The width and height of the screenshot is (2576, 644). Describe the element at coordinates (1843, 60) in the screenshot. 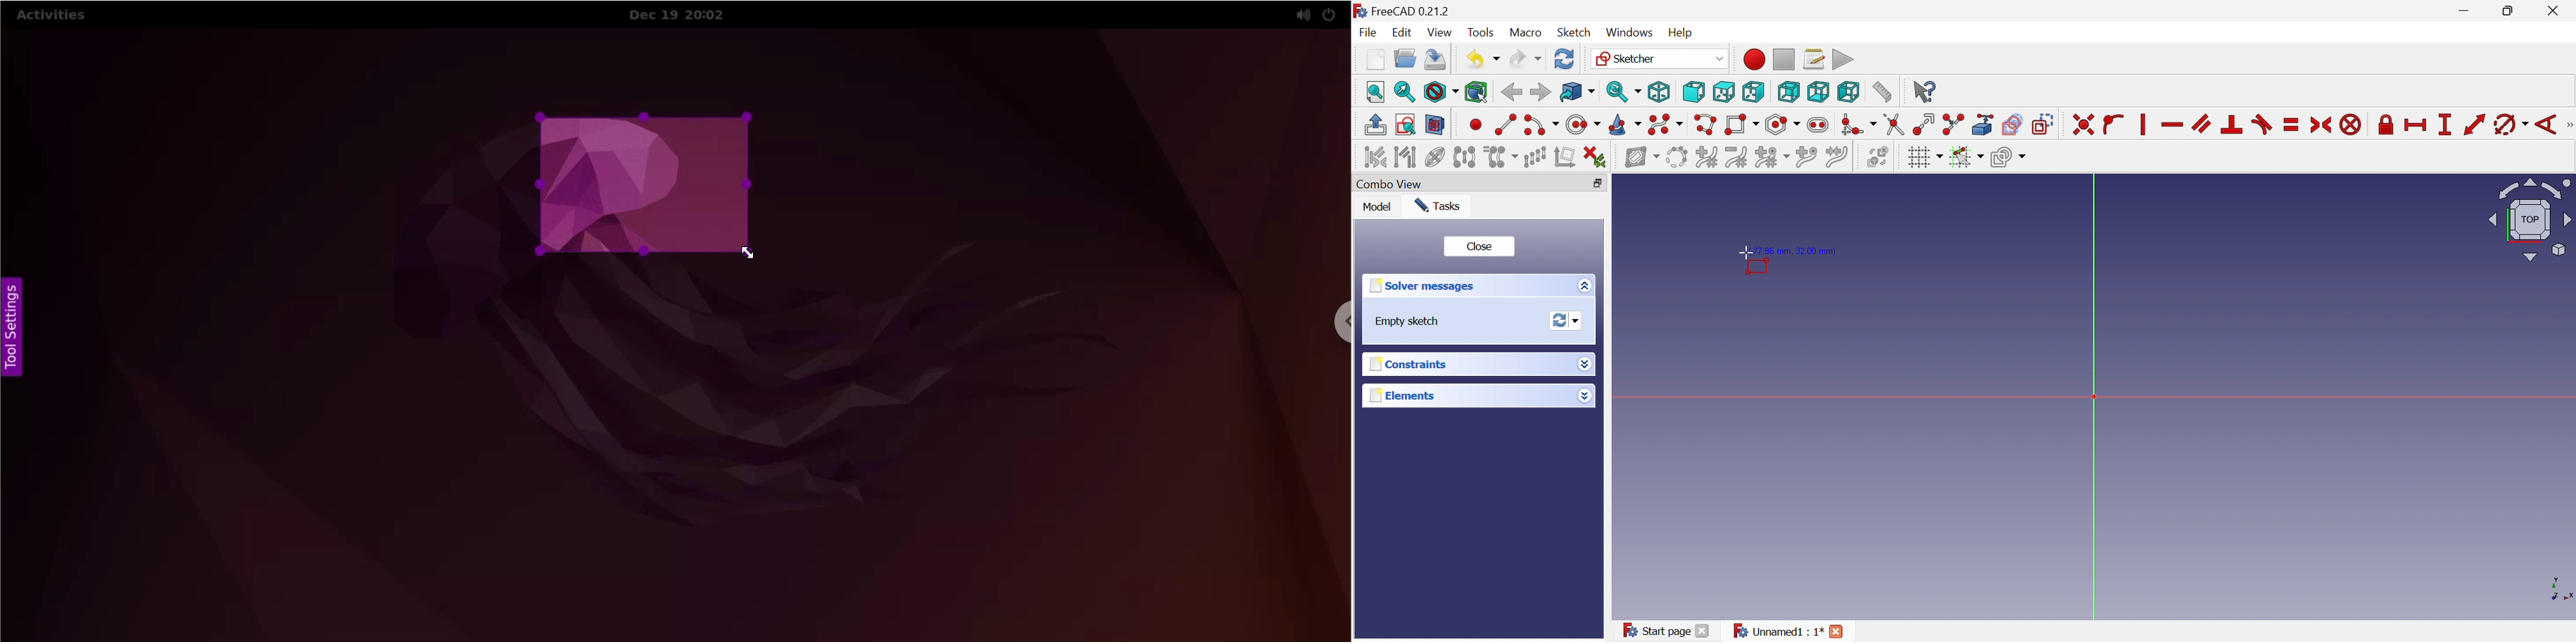

I see `Execute macro` at that location.